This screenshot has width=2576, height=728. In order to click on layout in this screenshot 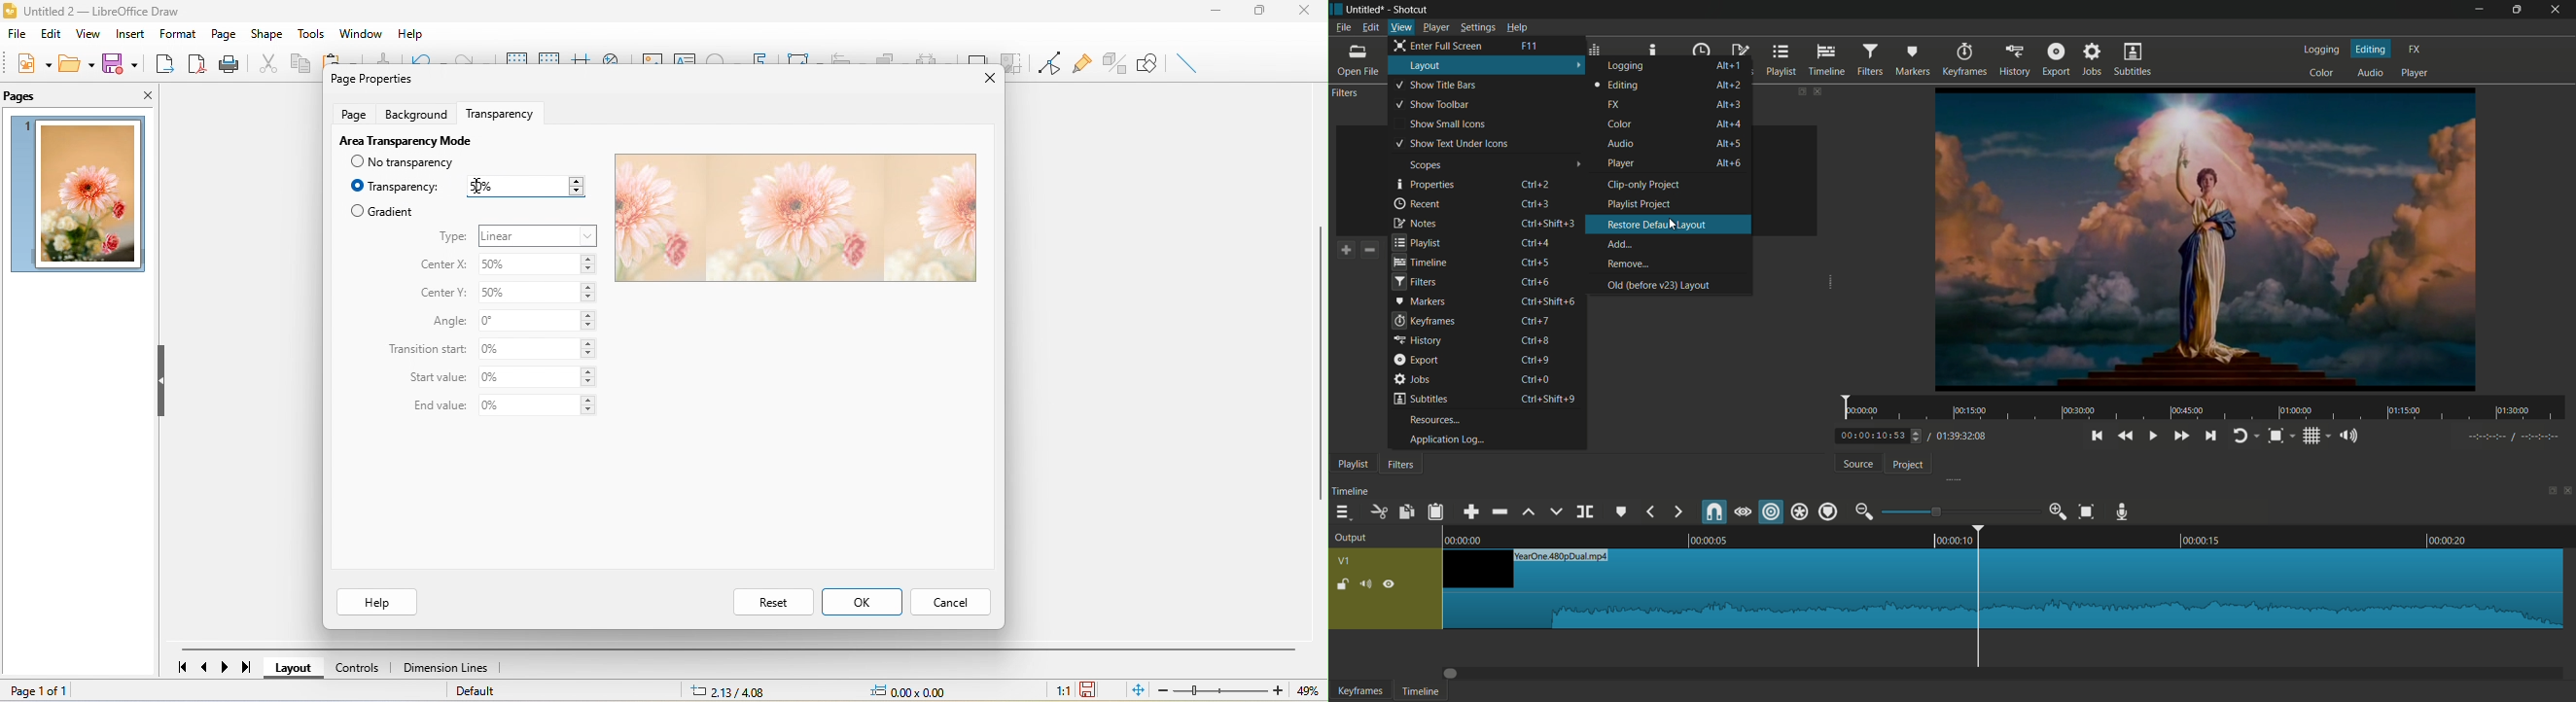, I will do `click(1427, 66)`.